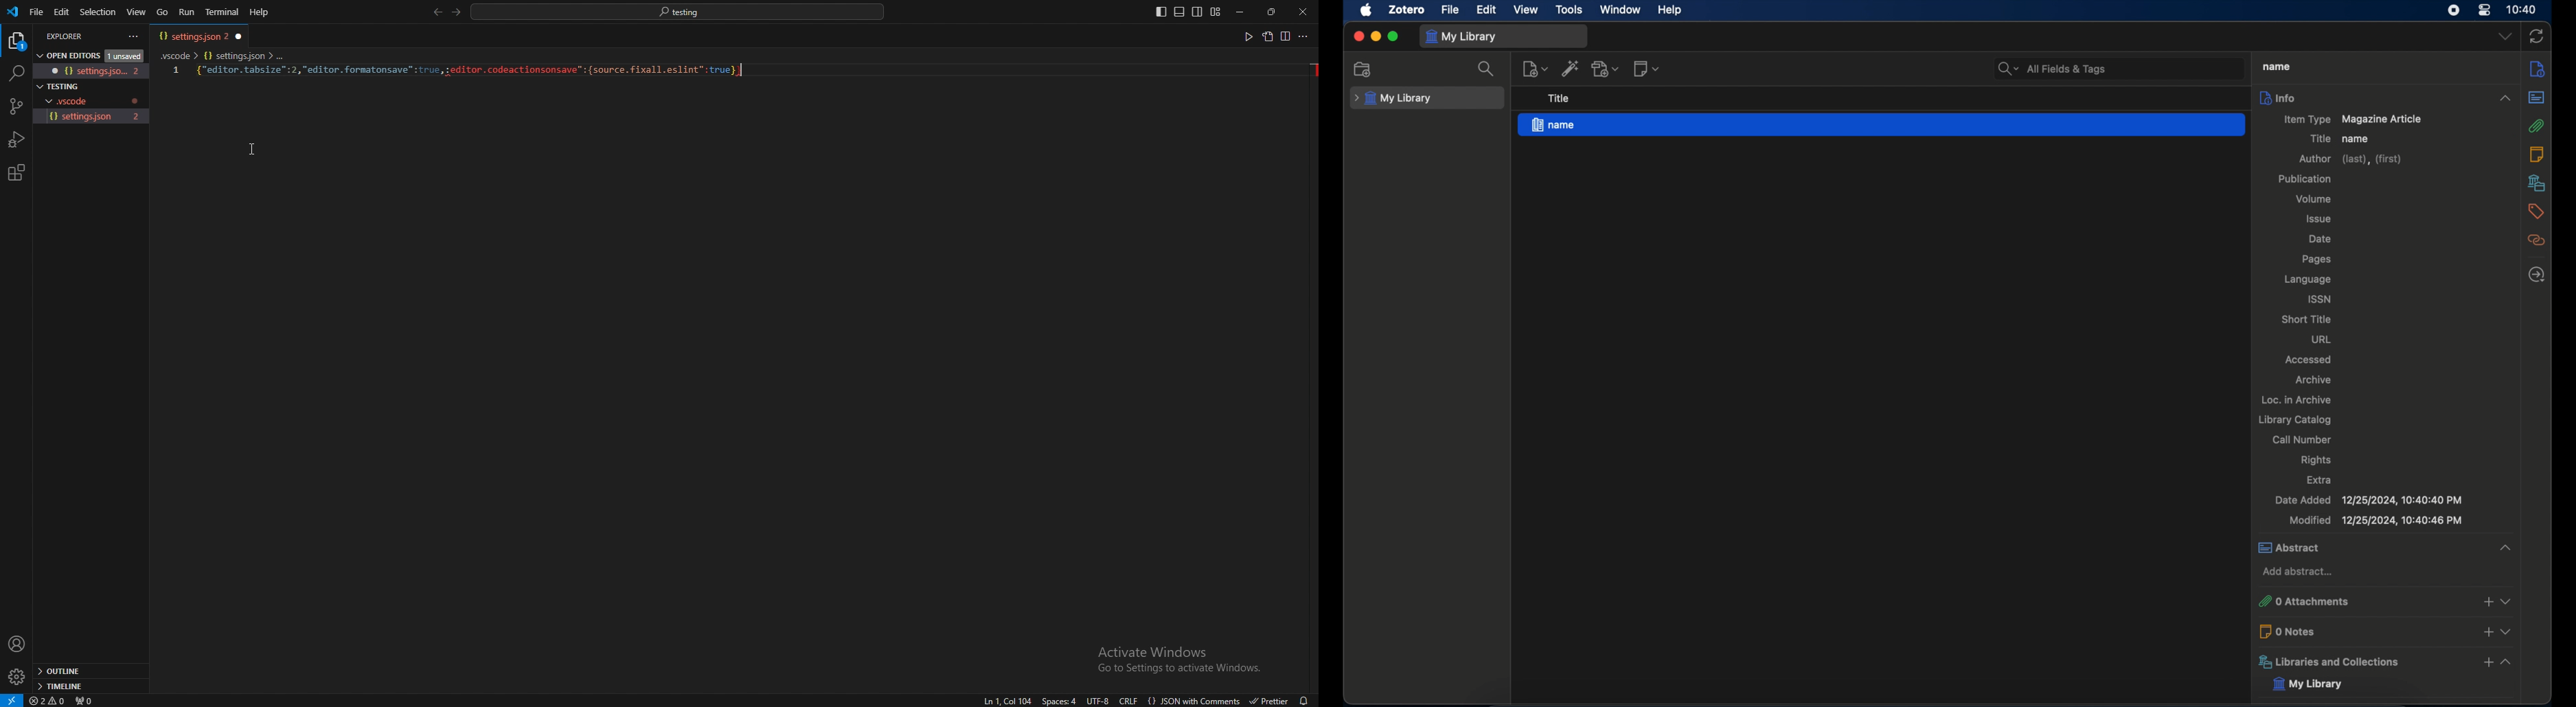 The width and height of the screenshot is (2576, 728). Describe the element at coordinates (2385, 547) in the screenshot. I see `abstract` at that location.